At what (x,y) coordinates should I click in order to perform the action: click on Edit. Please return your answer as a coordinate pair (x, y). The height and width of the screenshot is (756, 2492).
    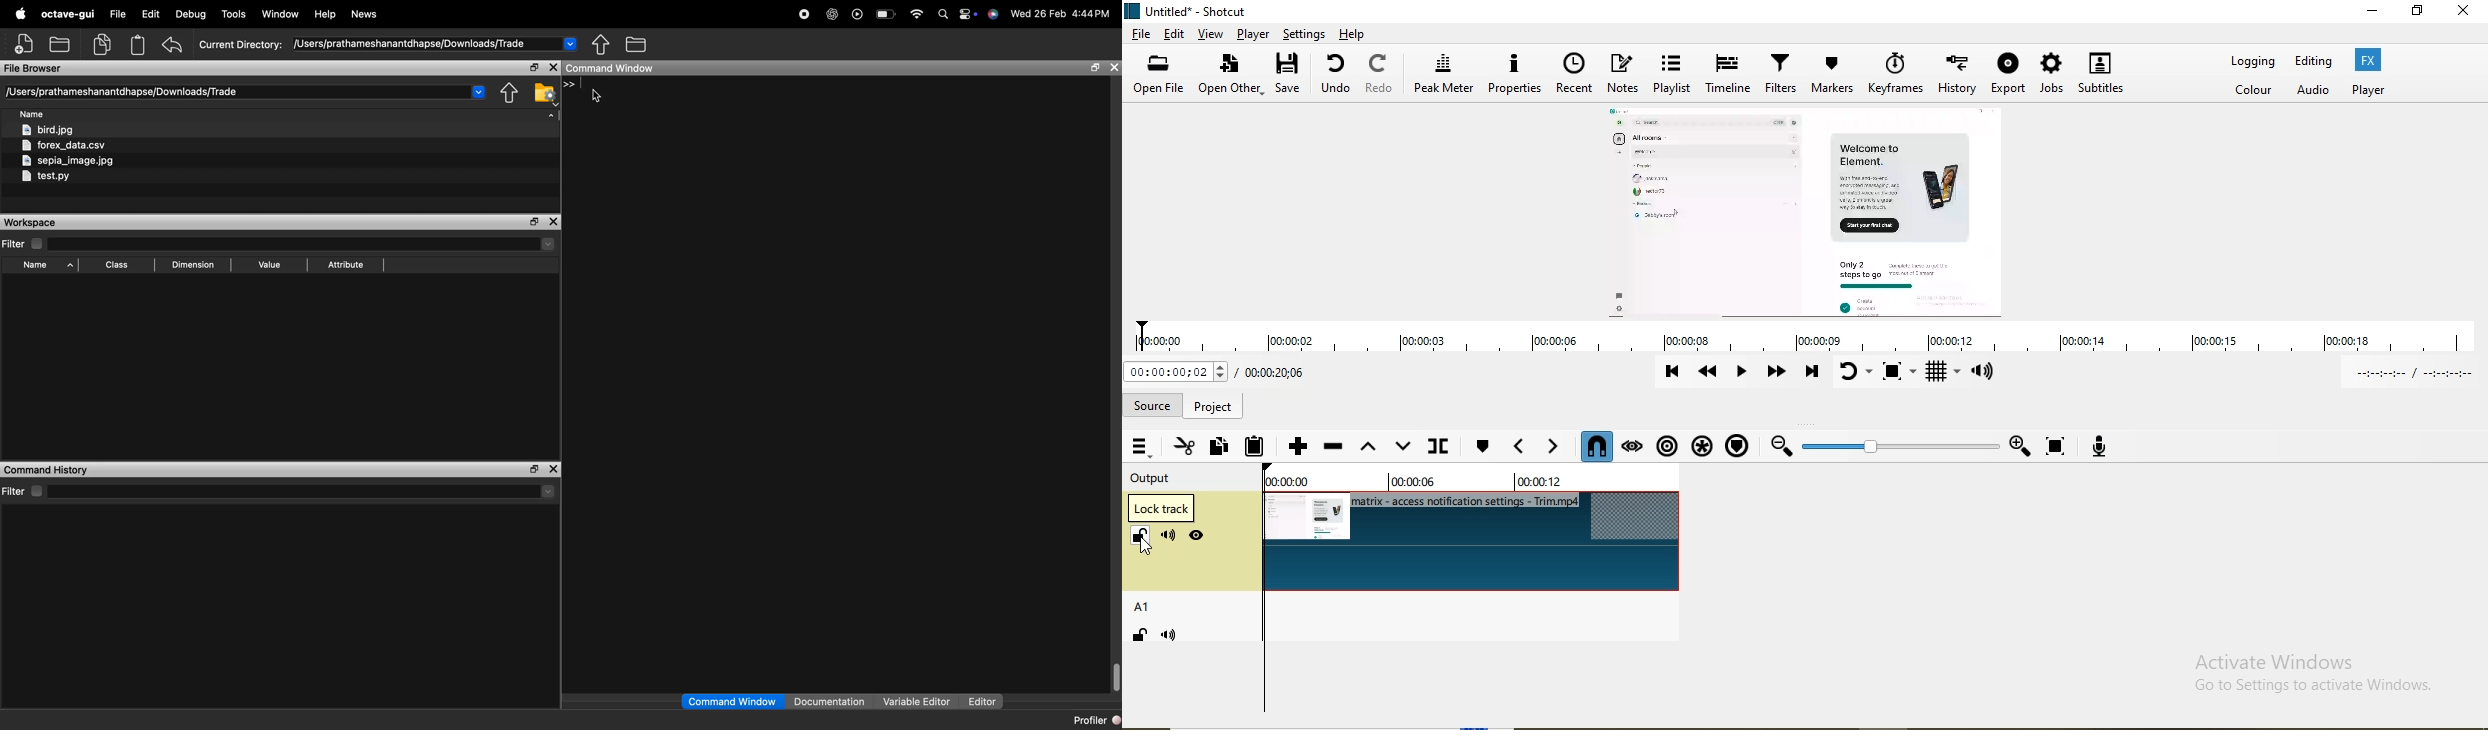
    Looking at the image, I should click on (150, 13).